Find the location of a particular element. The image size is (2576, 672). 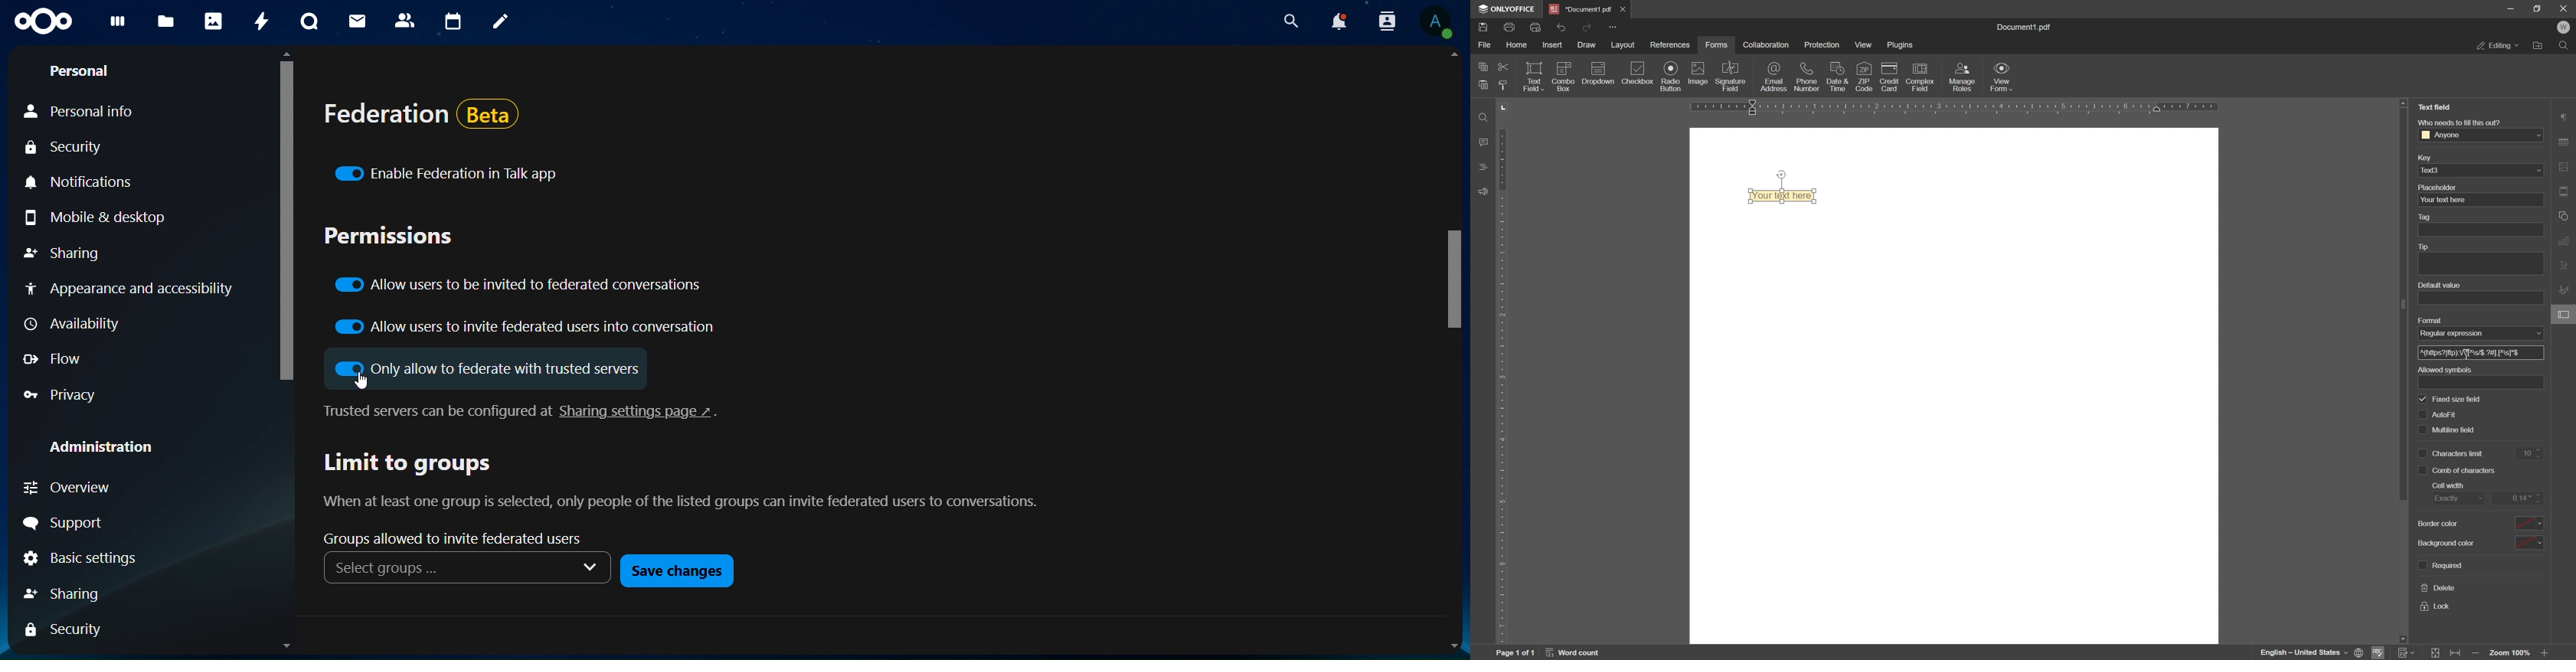

files is located at coordinates (165, 22).